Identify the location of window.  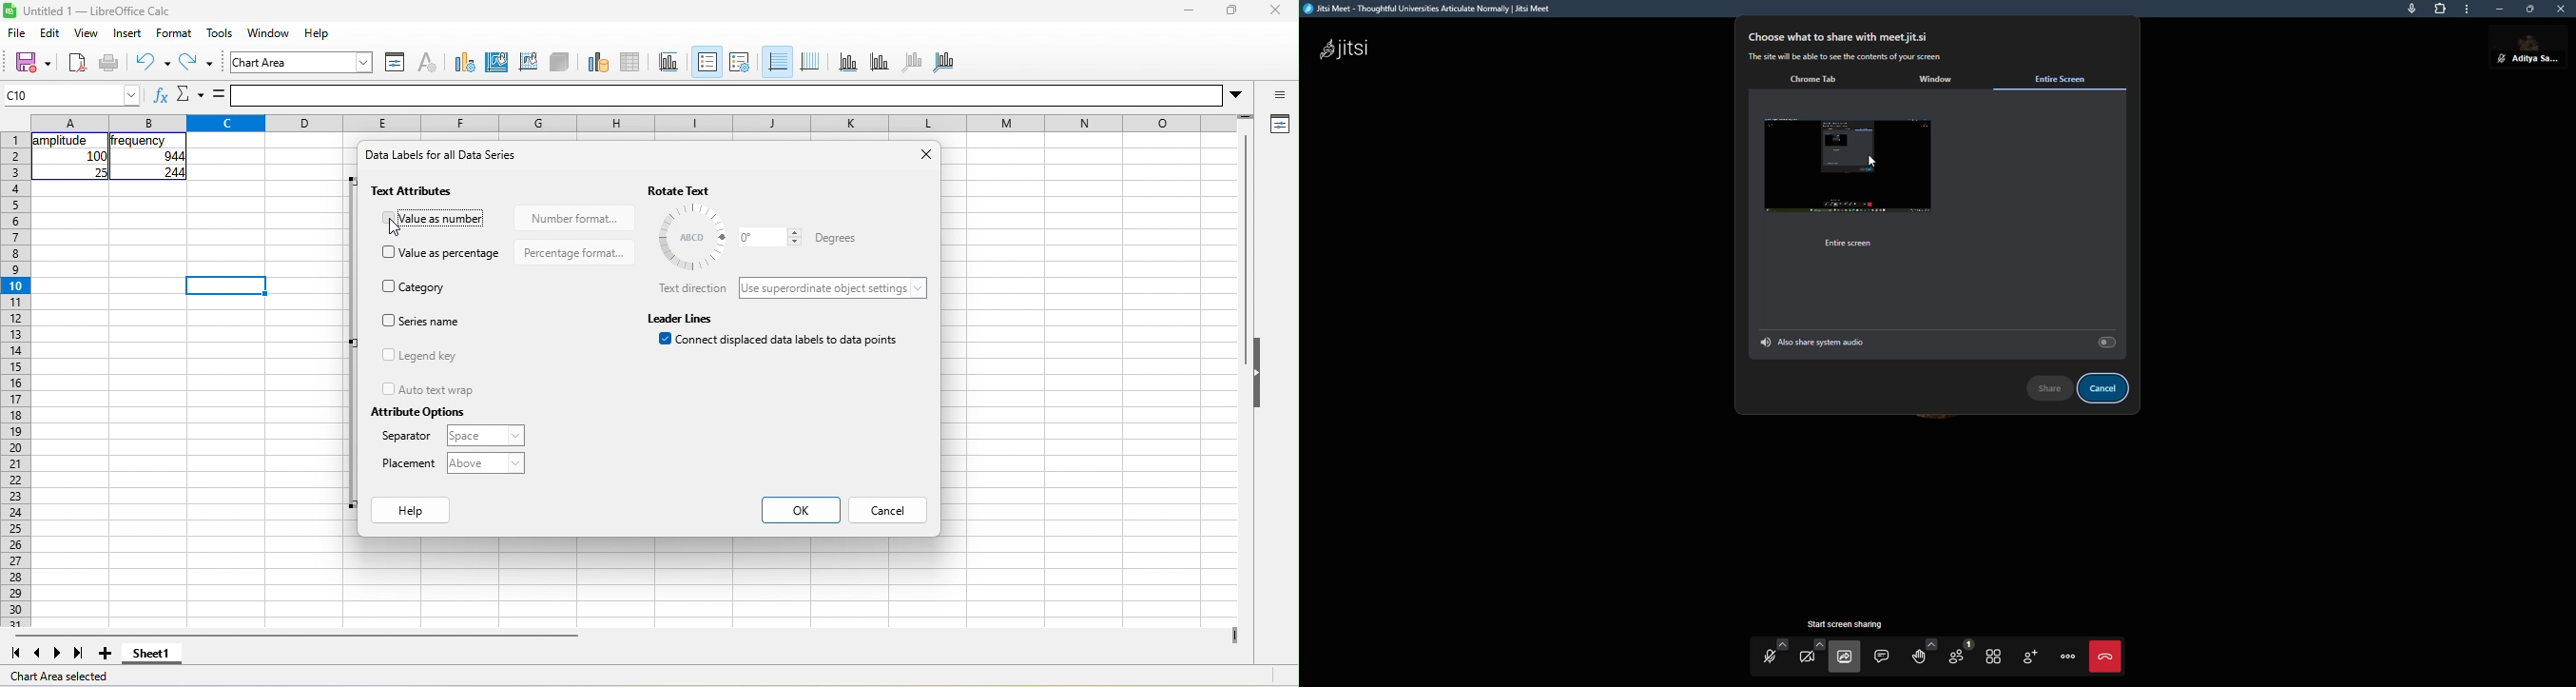
(272, 34).